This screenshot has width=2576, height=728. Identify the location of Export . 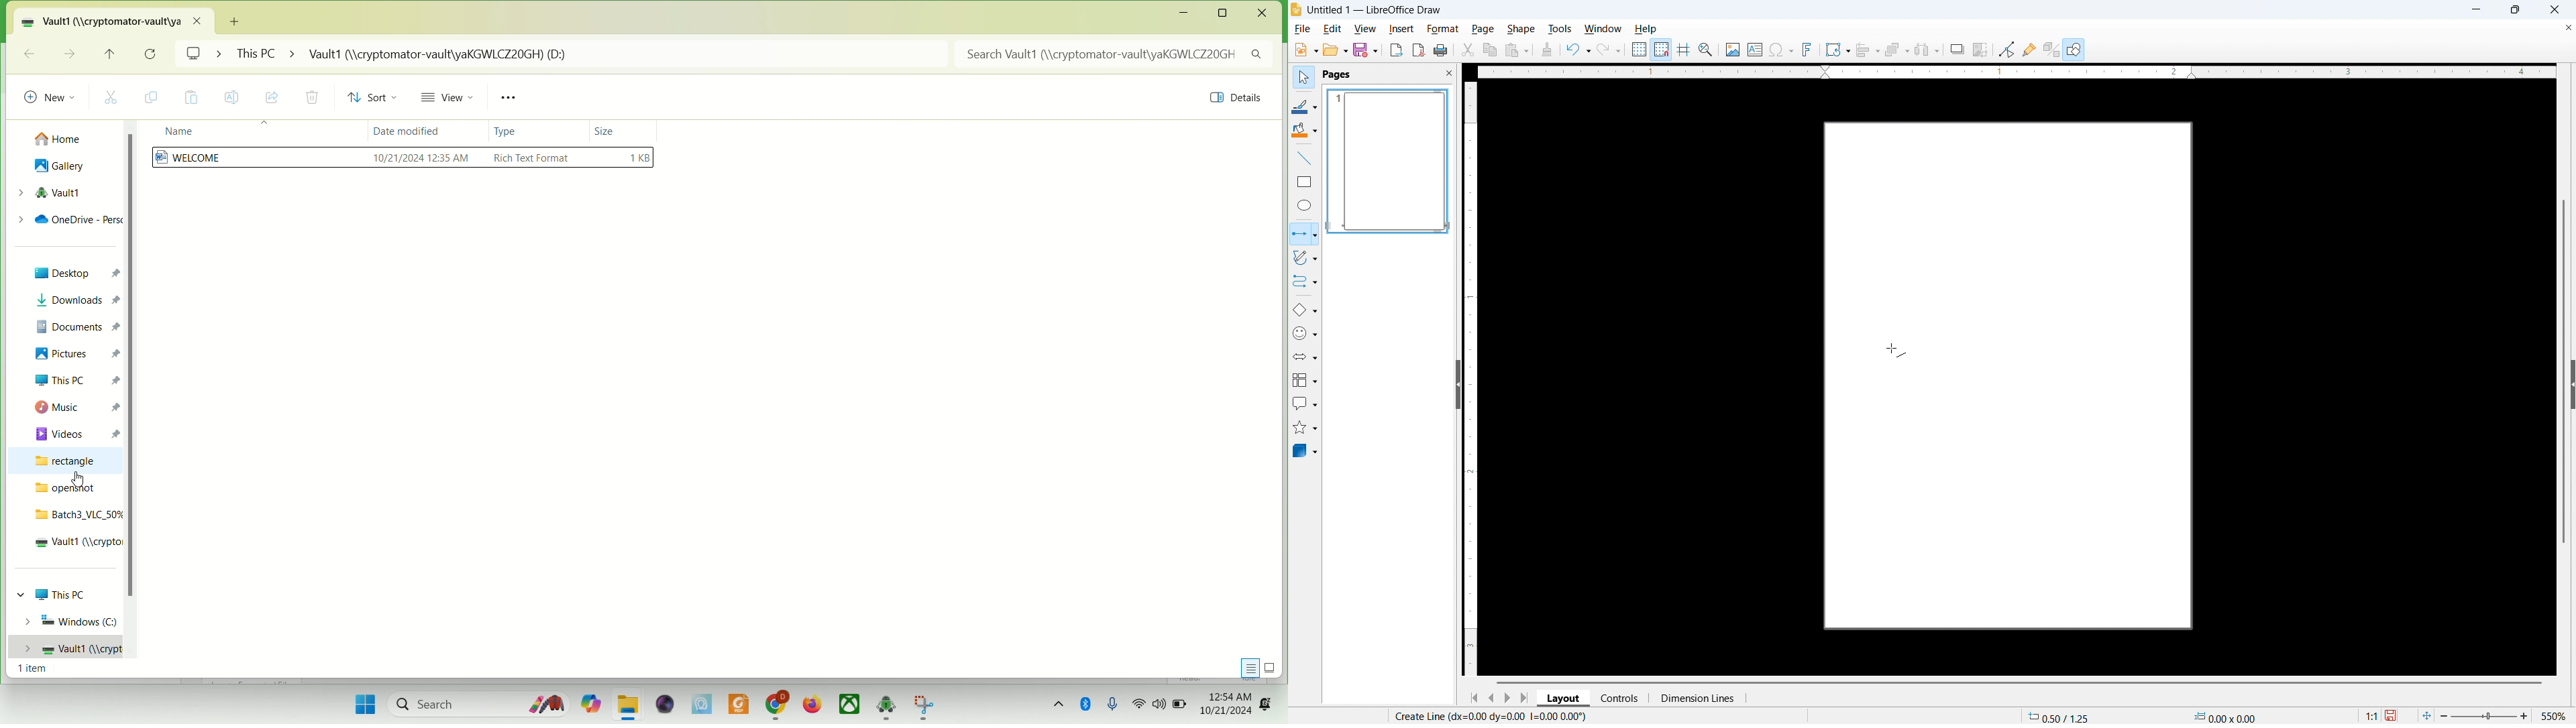
(1397, 50).